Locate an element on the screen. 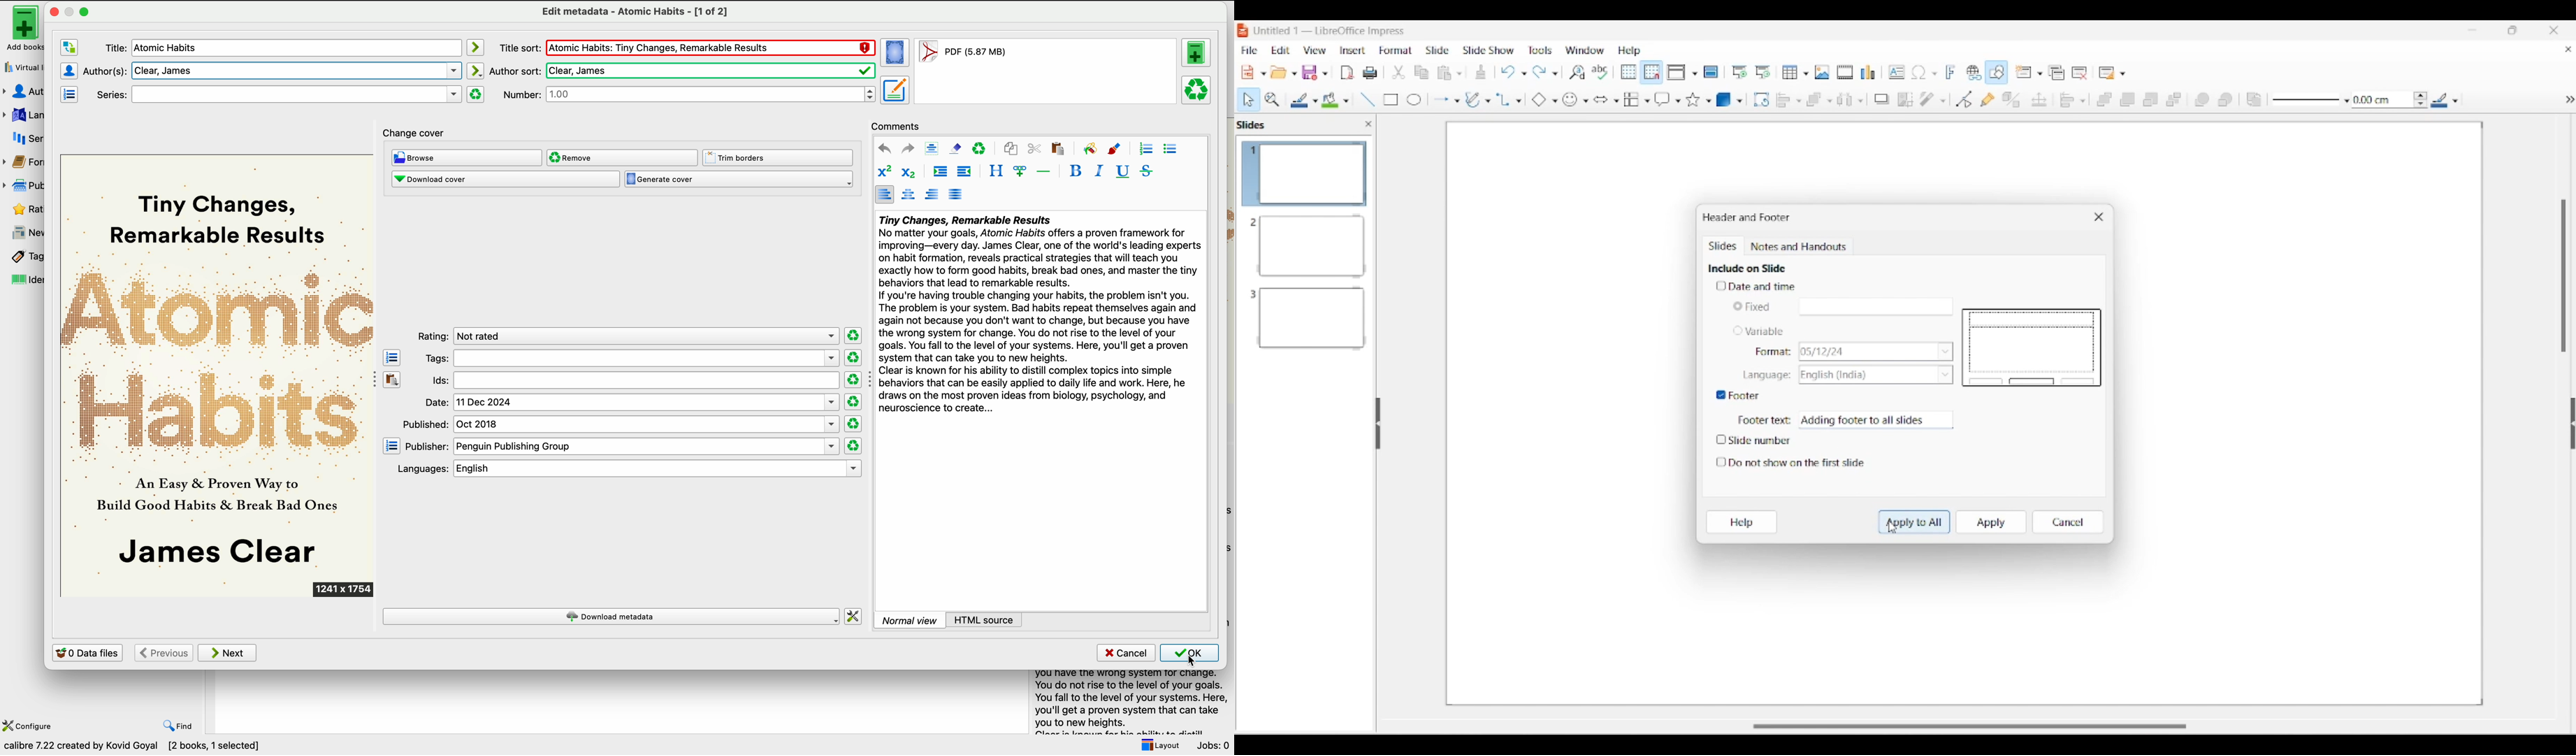  title is located at coordinates (279, 94).